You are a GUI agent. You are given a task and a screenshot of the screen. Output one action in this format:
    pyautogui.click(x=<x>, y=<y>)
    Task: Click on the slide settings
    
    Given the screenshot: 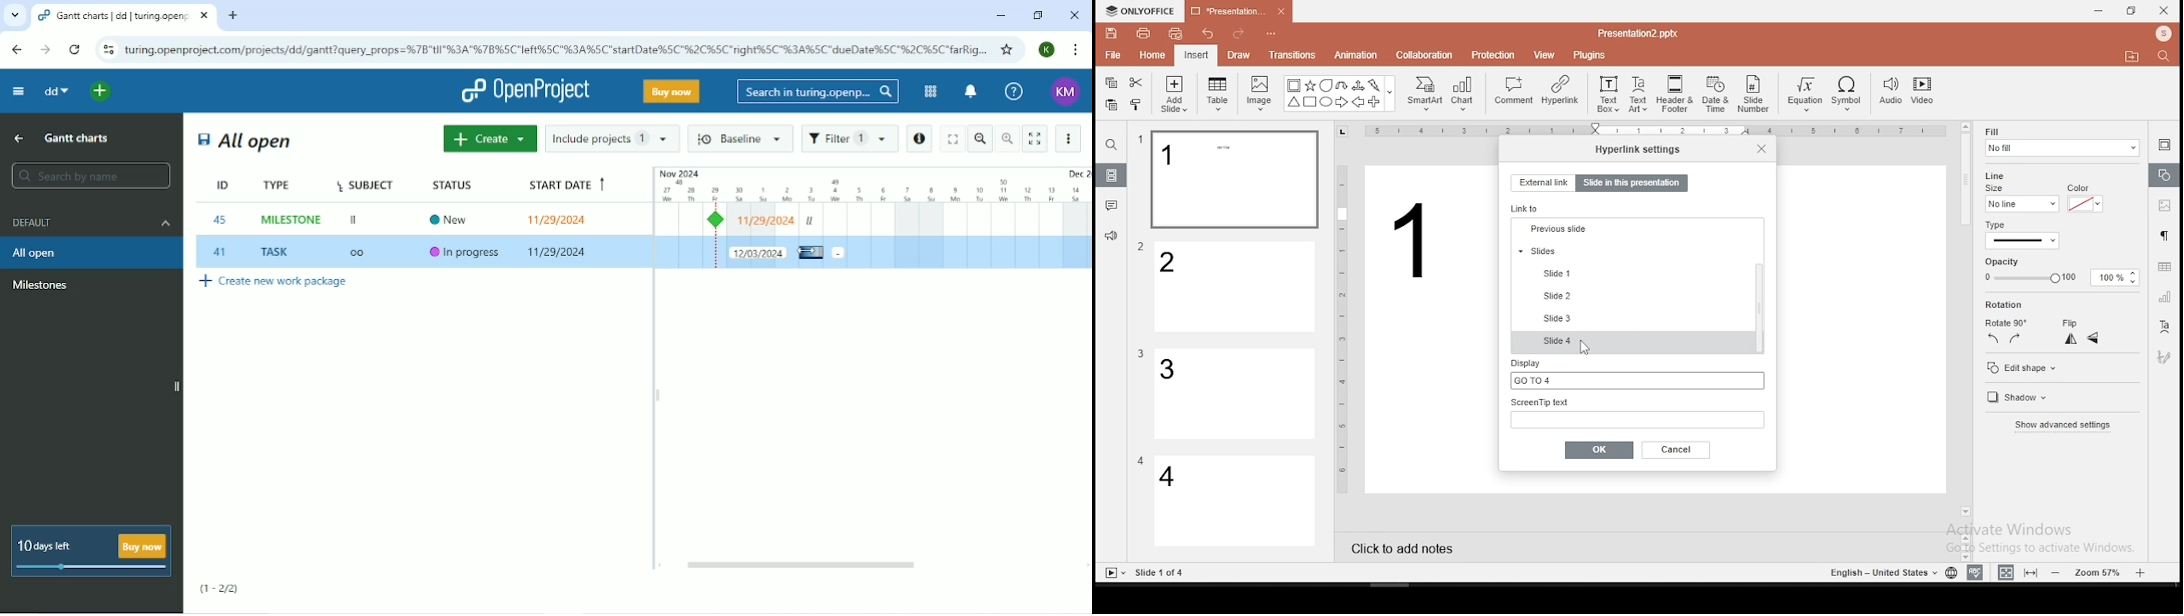 What is the action you would take?
    pyautogui.click(x=2165, y=144)
    